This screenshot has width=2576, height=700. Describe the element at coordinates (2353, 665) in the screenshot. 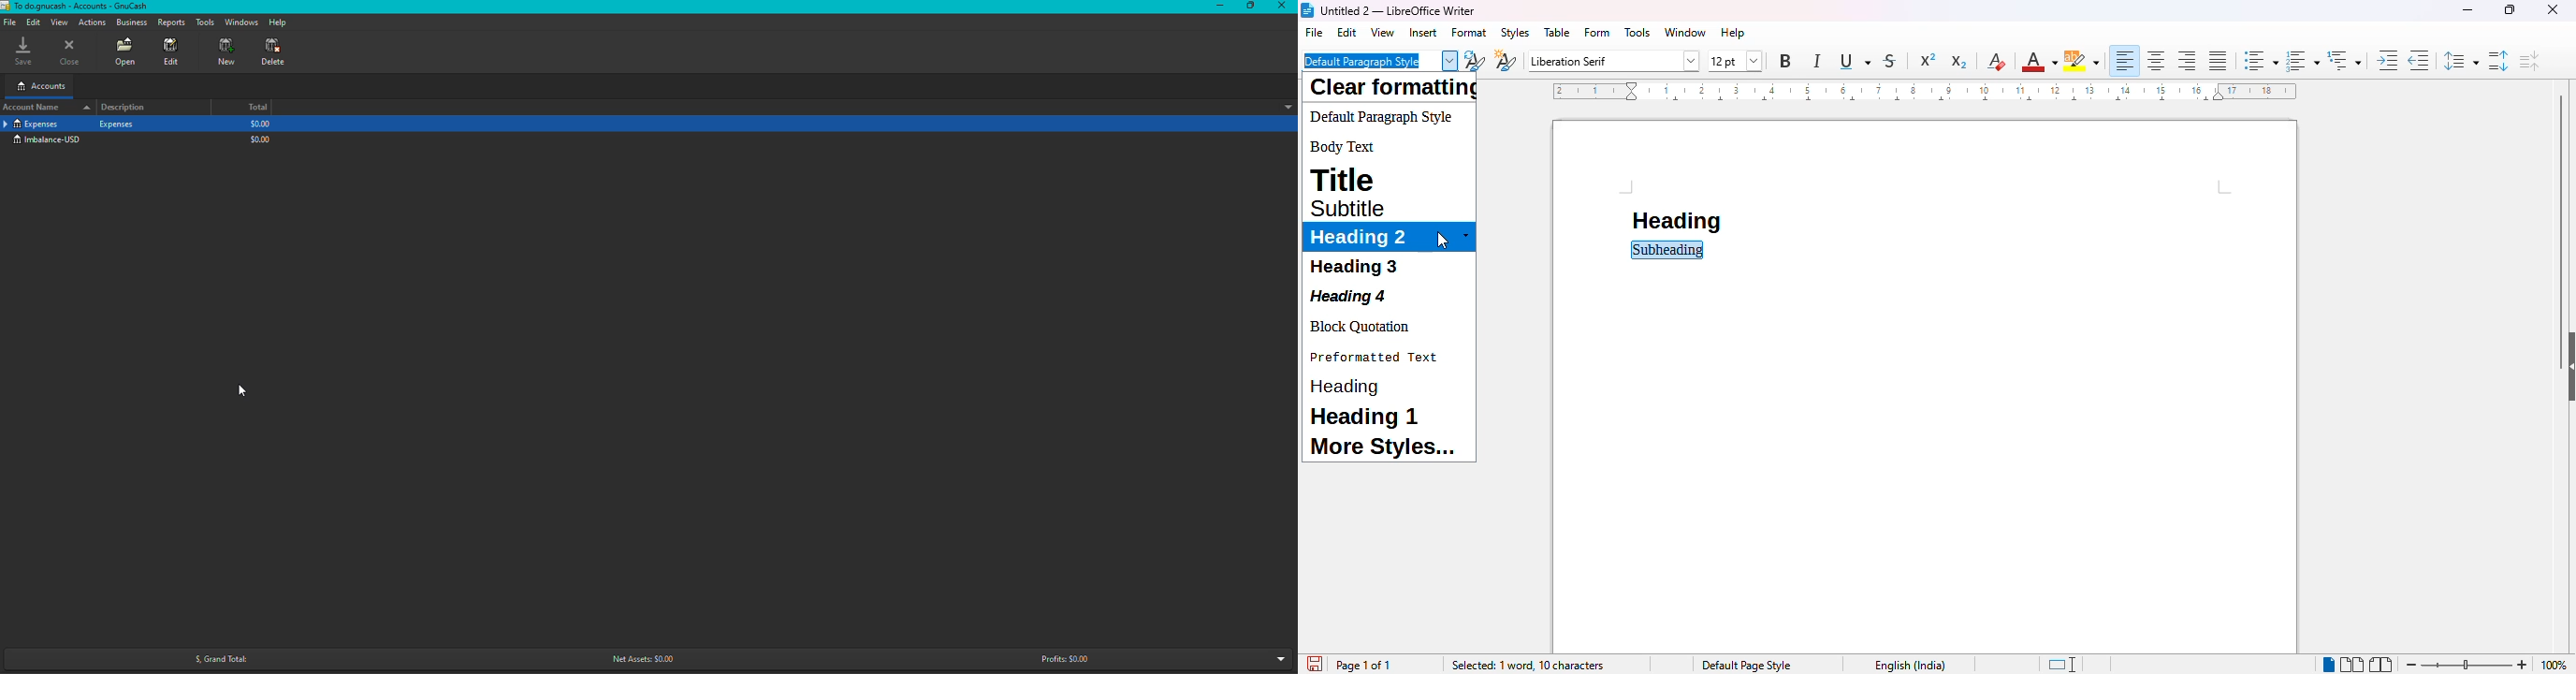

I see `multi-page view` at that location.